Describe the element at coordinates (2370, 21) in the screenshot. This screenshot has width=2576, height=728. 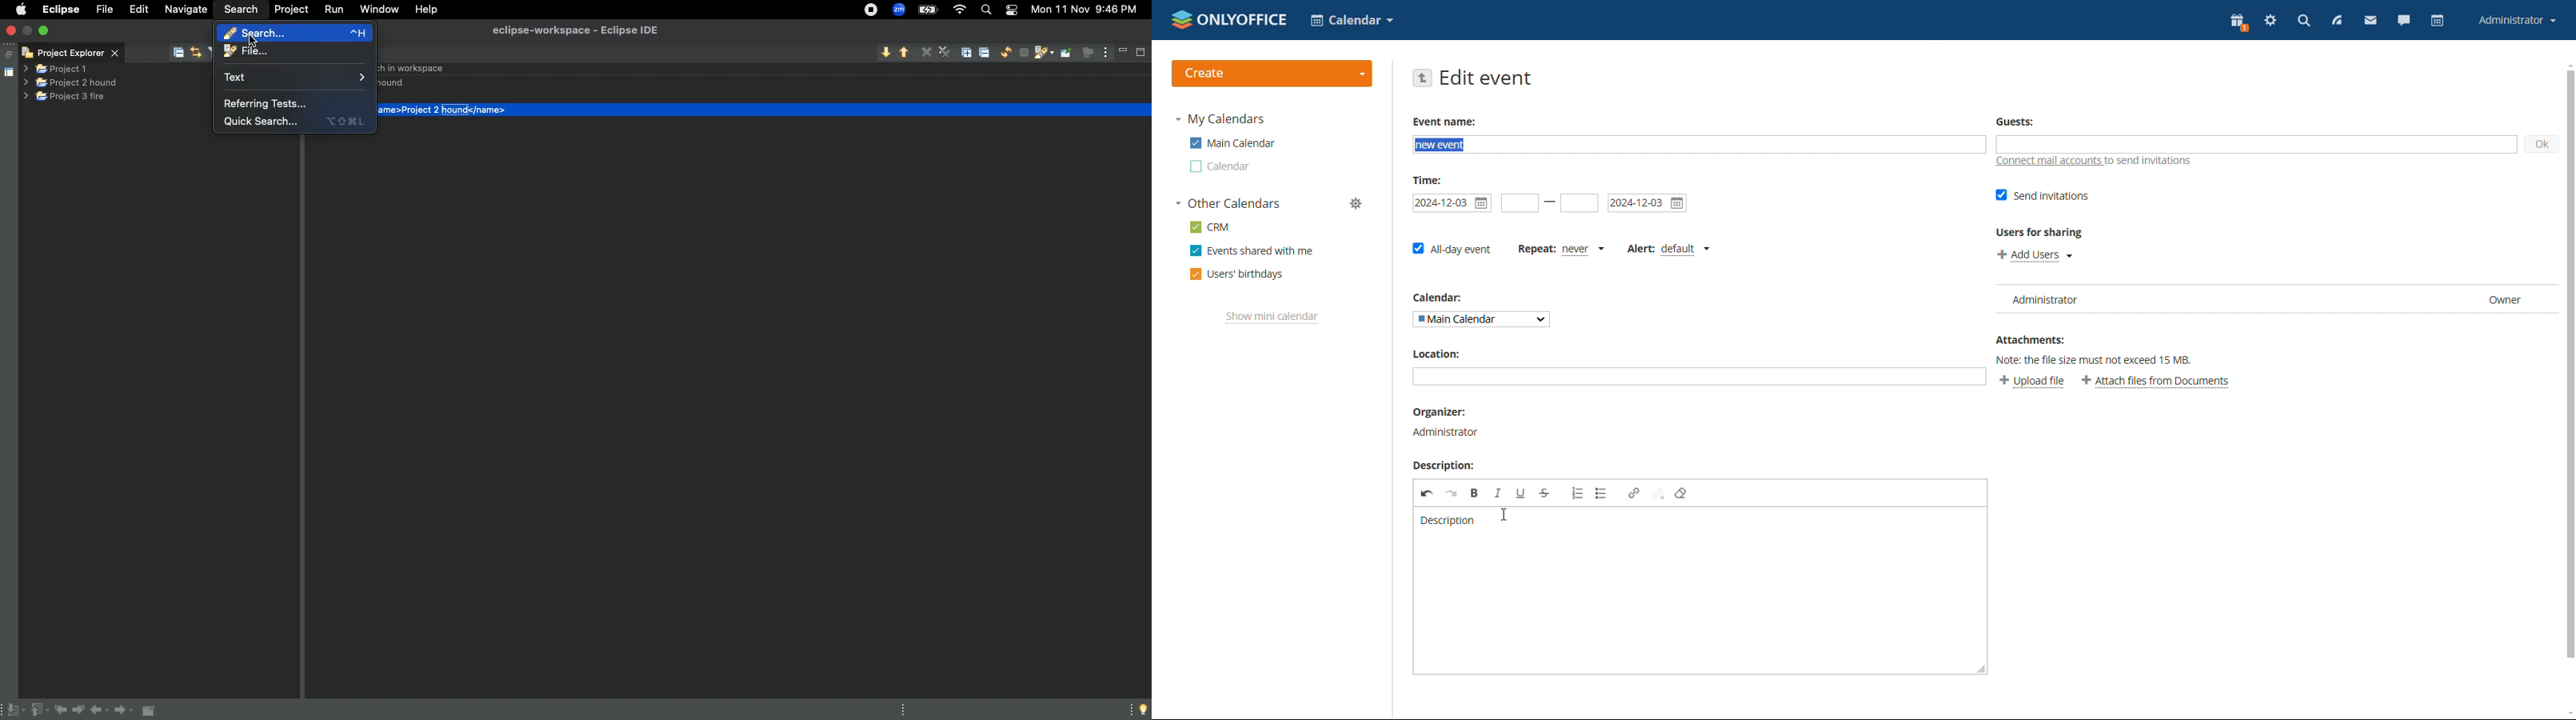
I see `mail` at that location.